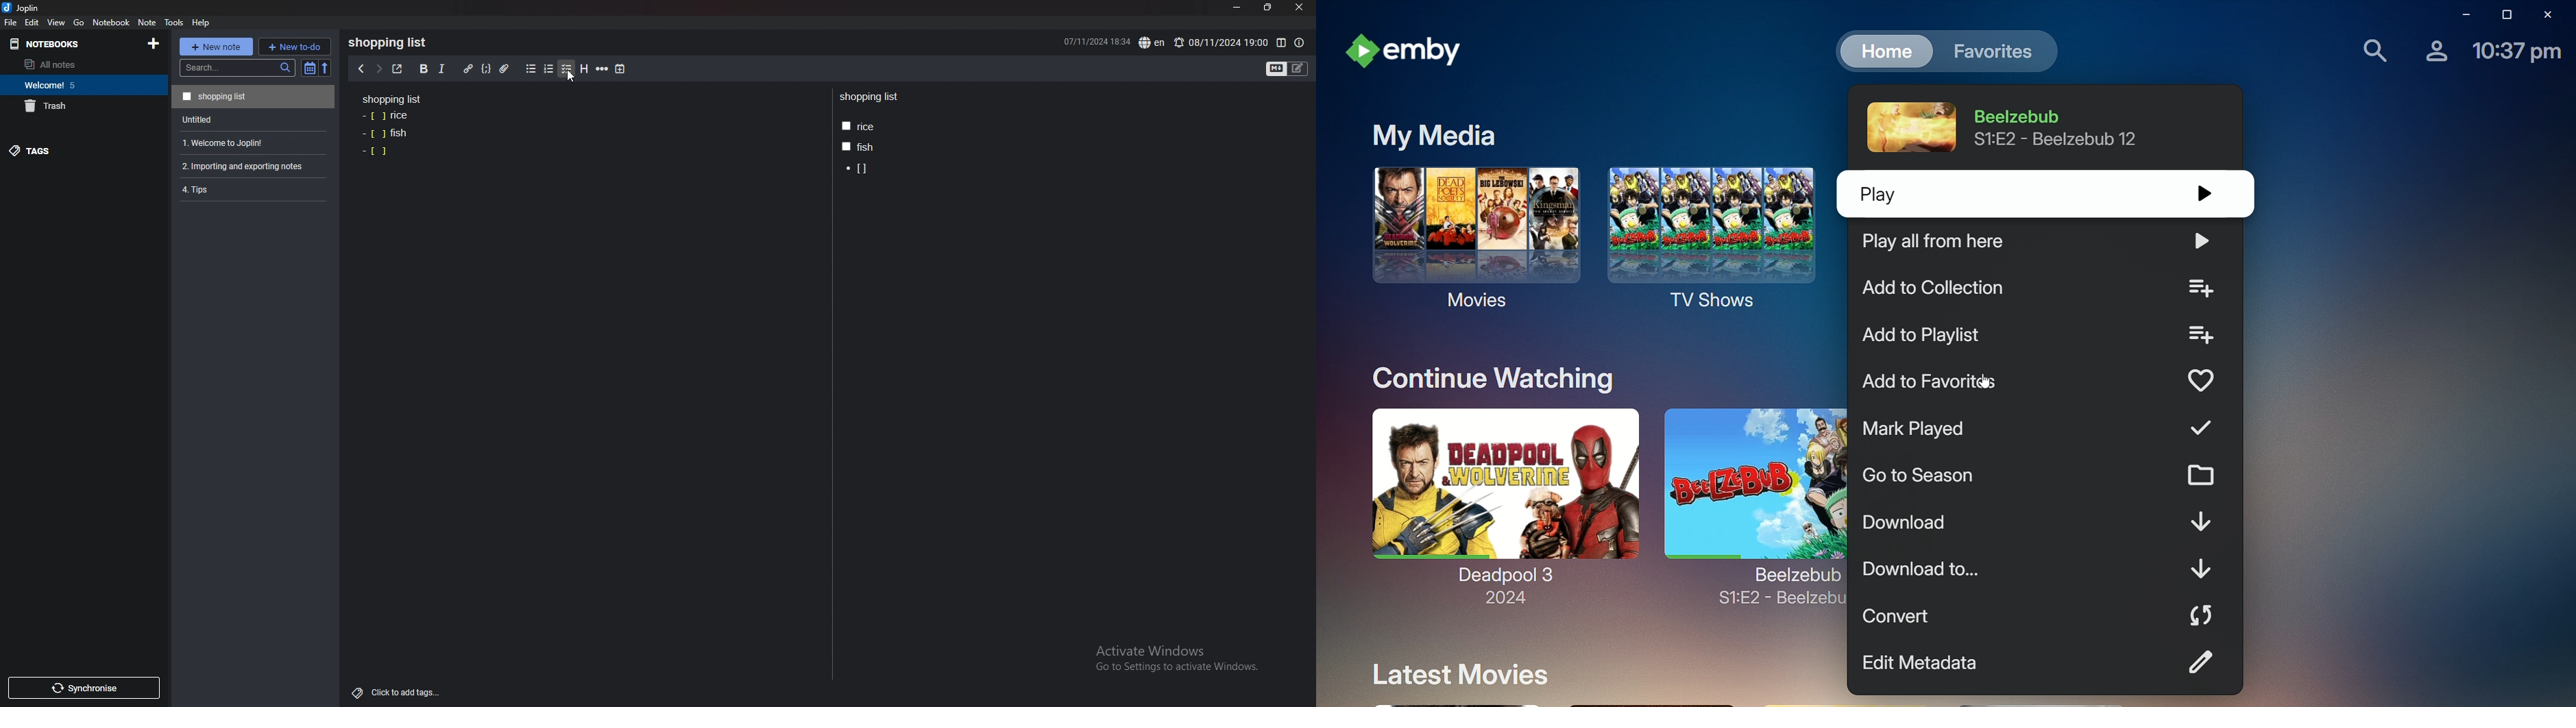 Image resolution: width=2576 pixels, height=728 pixels. Describe the element at coordinates (1220, 42) in the screenshot. I see ` 08/11/2024 19:00` at that location.